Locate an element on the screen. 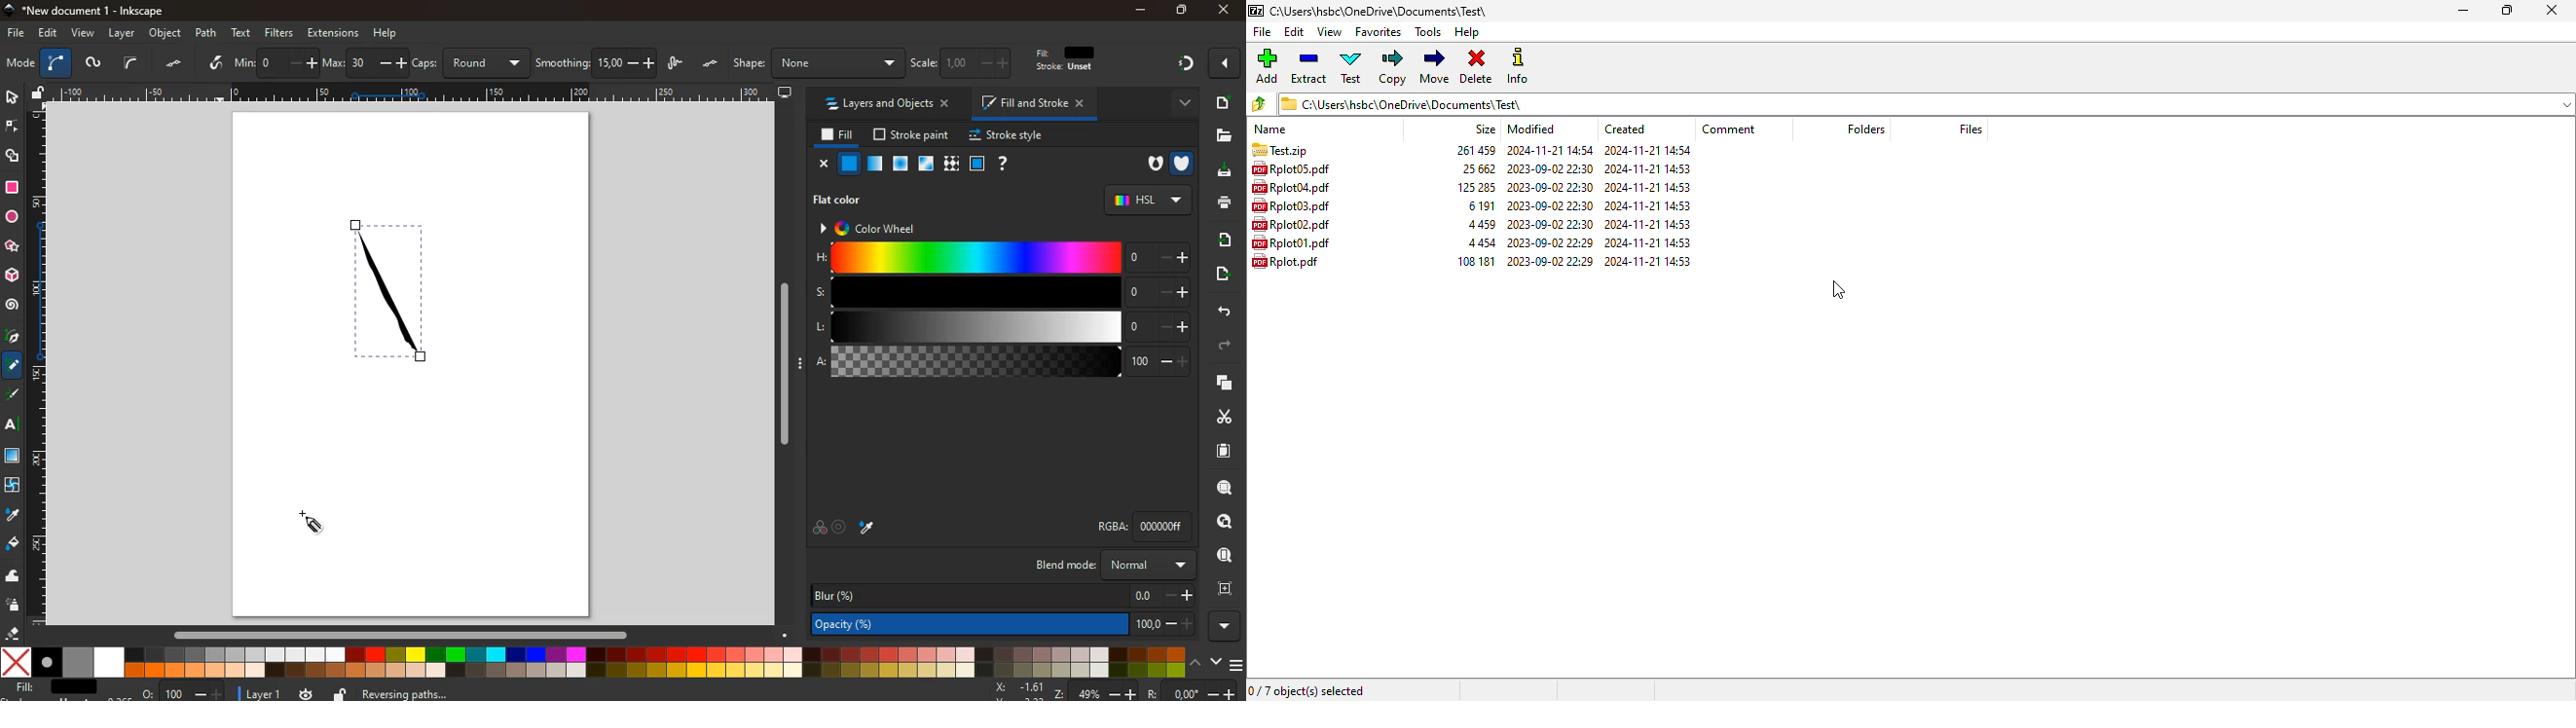 The height and width of the screenshot is (728, 2576). Vertical scroll bar is located at coordinates (780, 364).